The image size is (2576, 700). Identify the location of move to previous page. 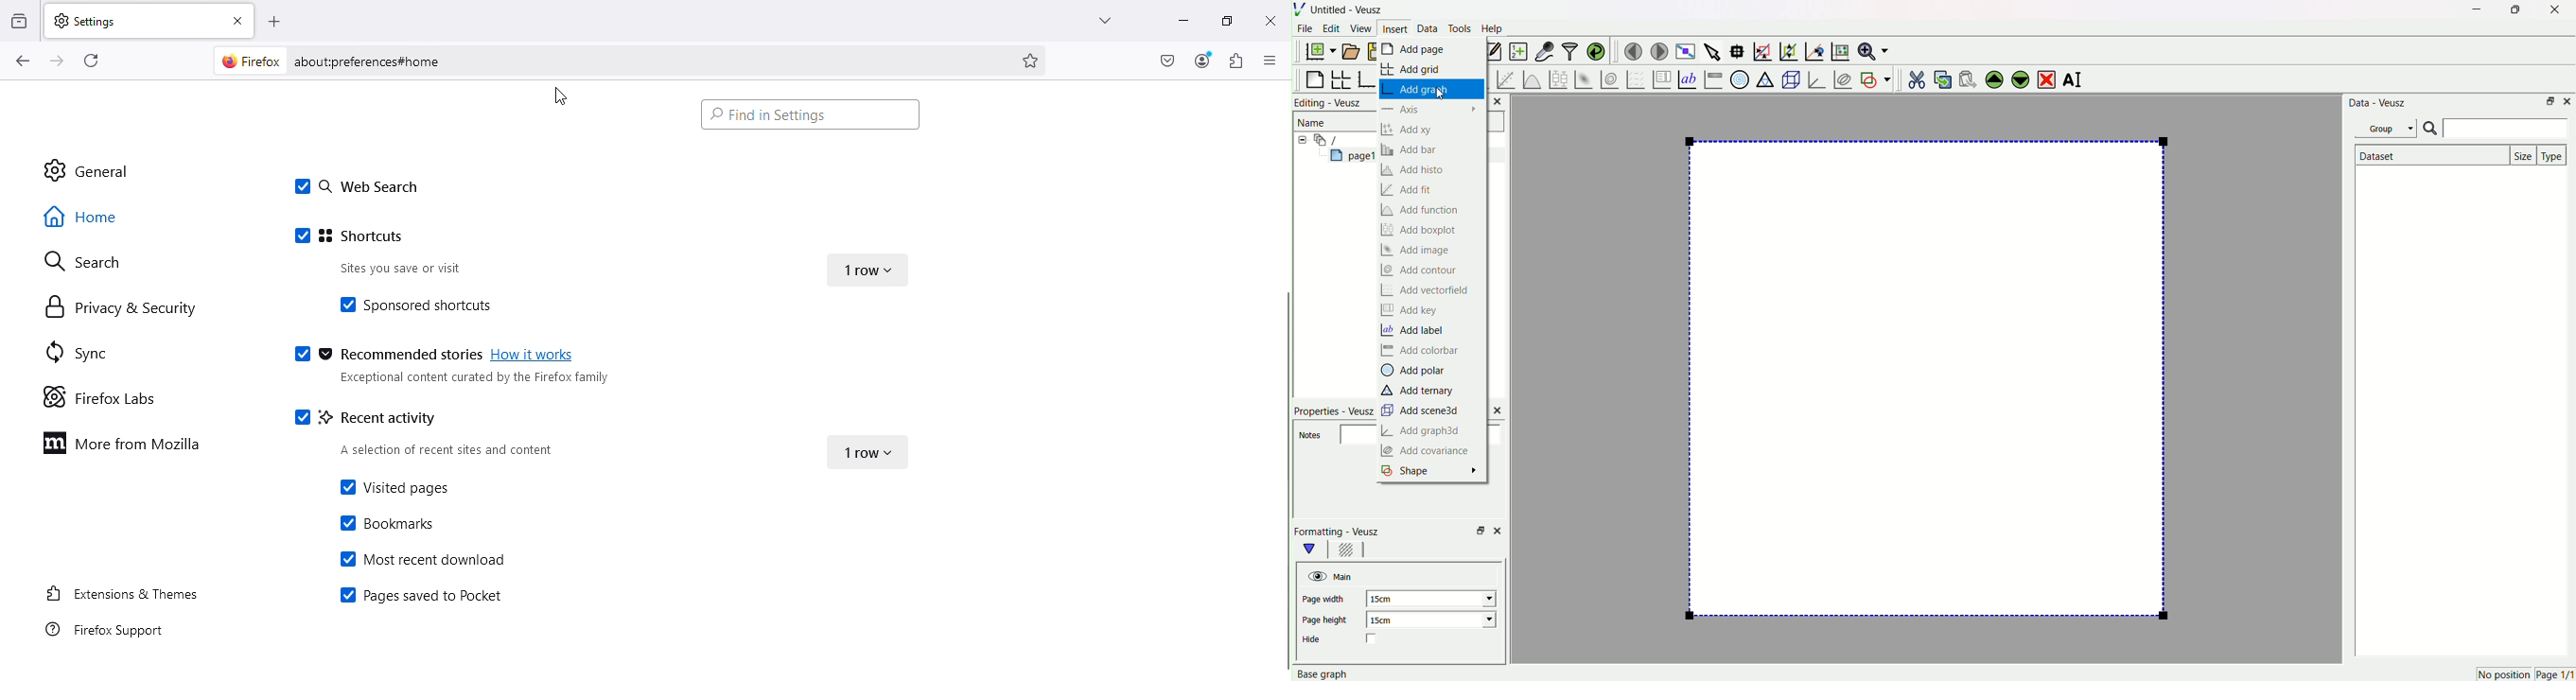
(1633, 51).